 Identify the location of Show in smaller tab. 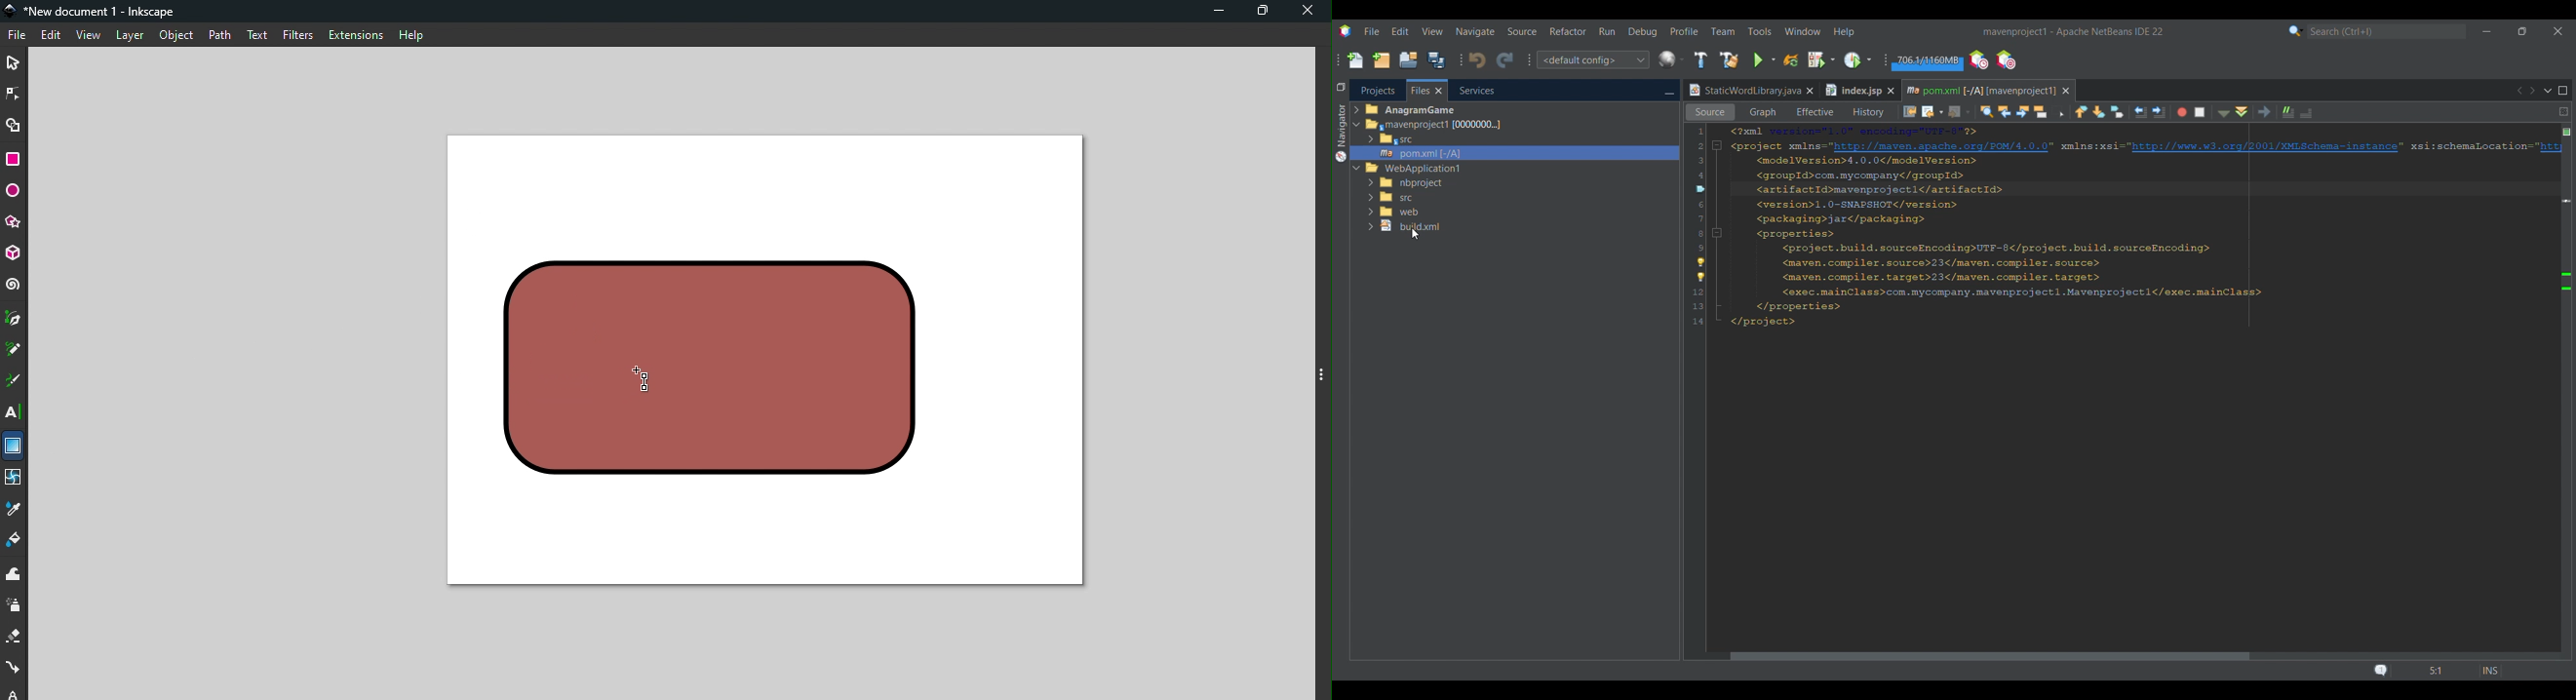
(2523, 31).